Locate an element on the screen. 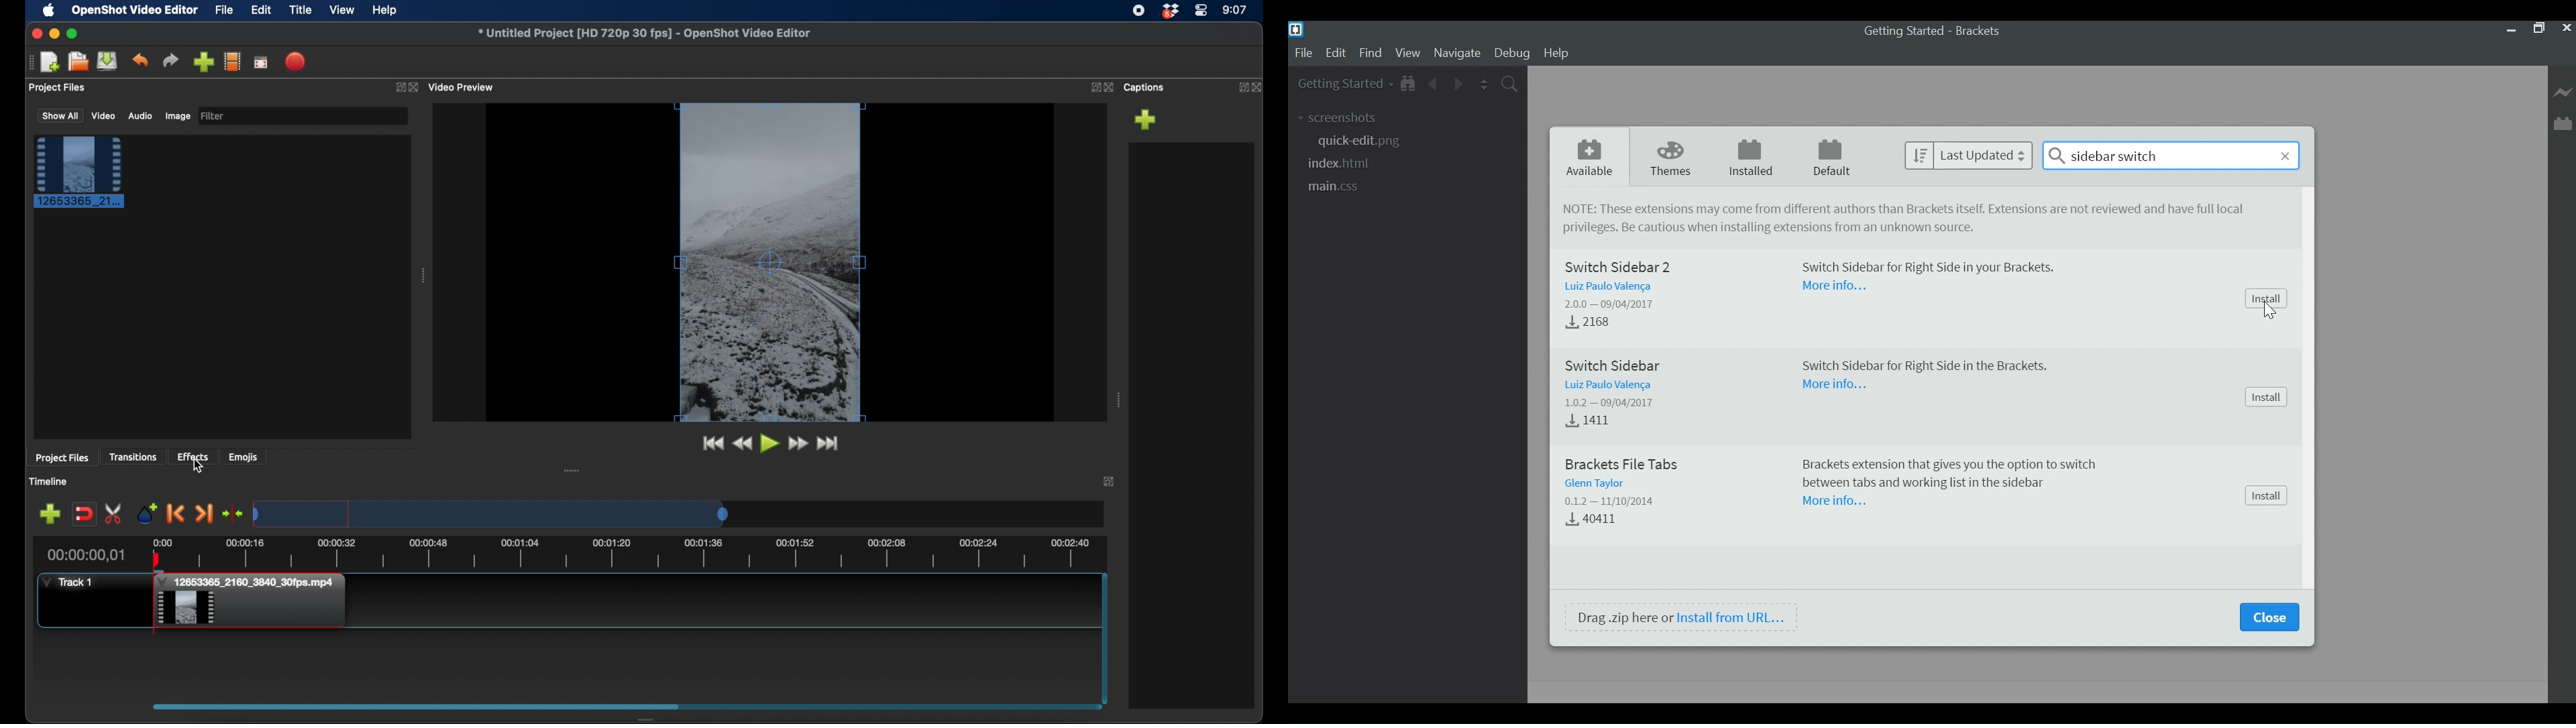 The height and width of the screenshot is (728, 2576). main.css is located at coordinates (1341, 185).